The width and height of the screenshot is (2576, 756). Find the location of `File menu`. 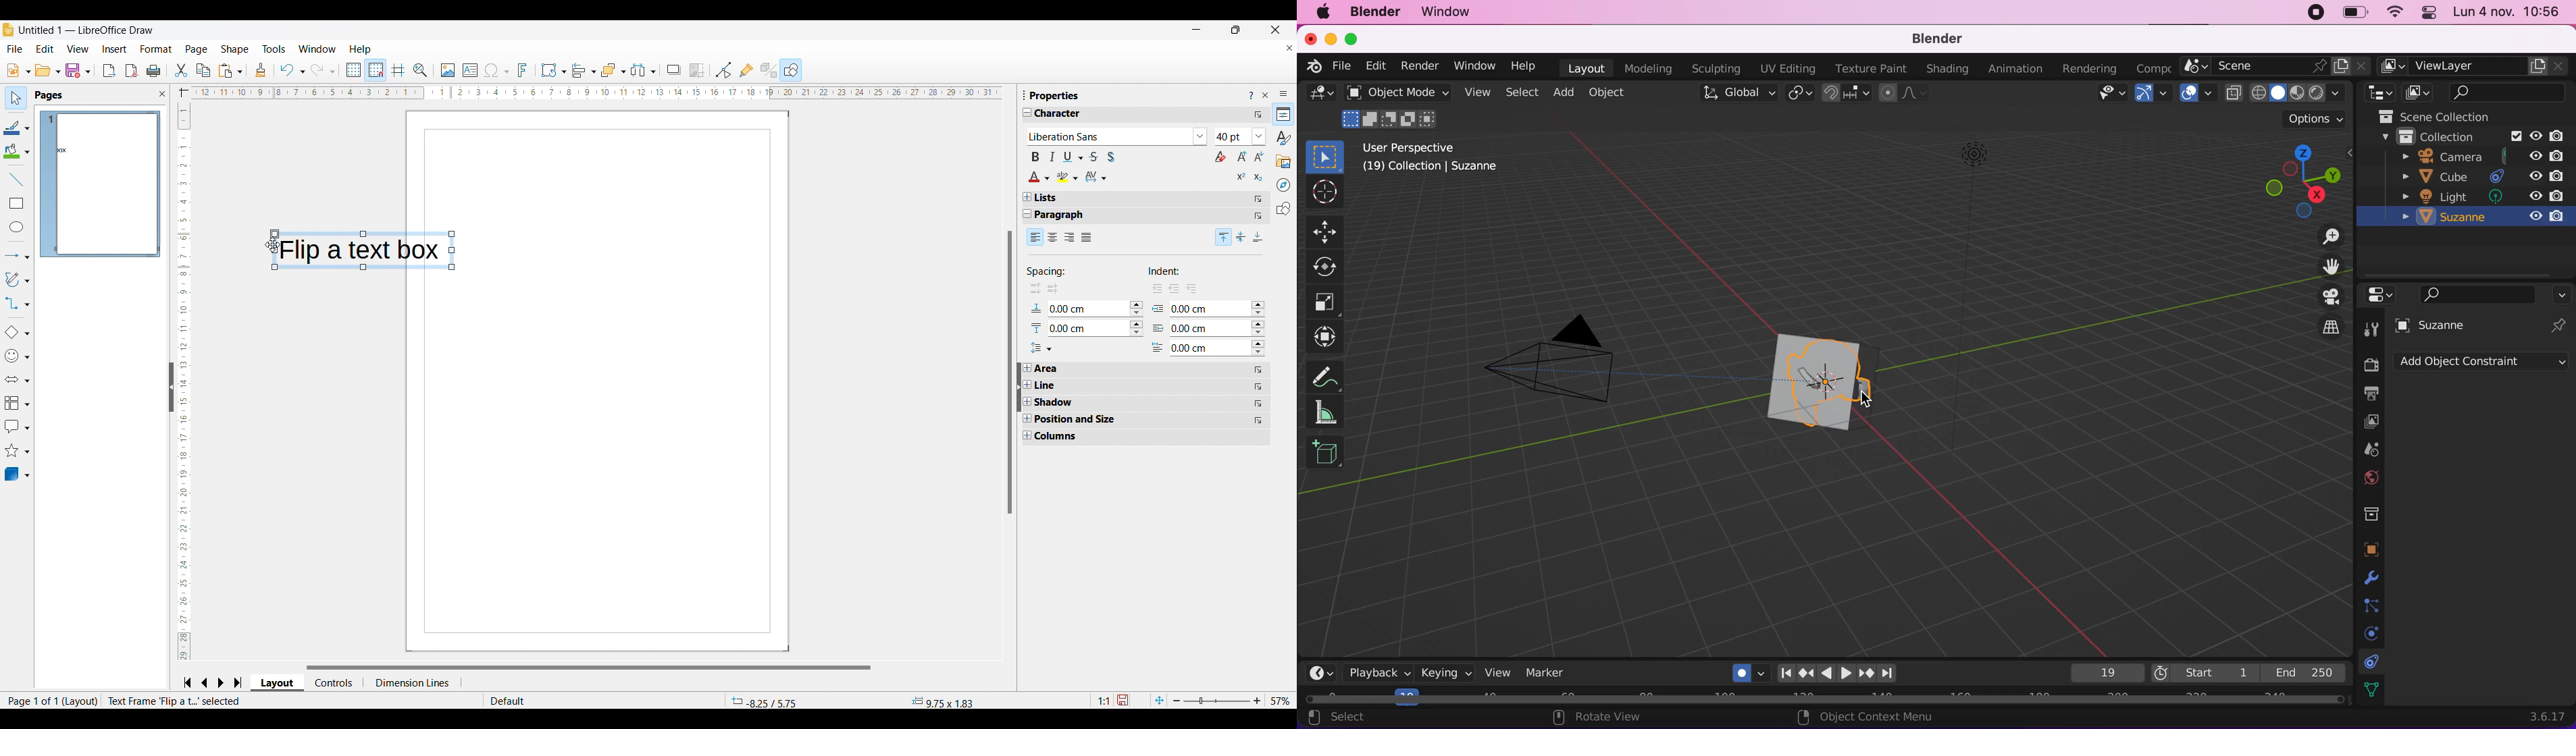

File menu is located at coordinates (14, 49).